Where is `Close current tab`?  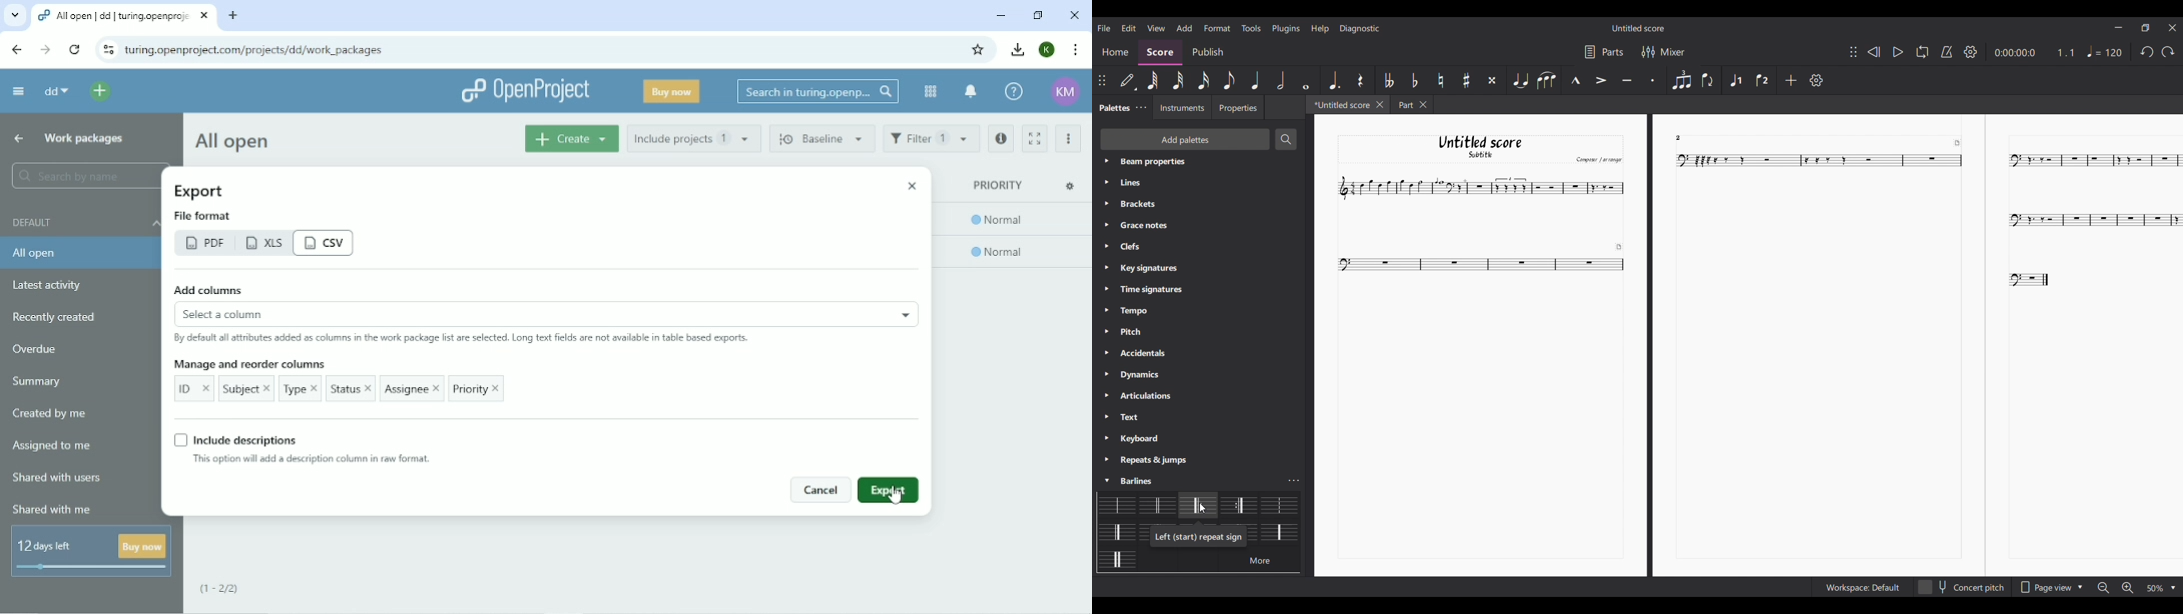 Close current tab is located at coordinates (1380, 105).